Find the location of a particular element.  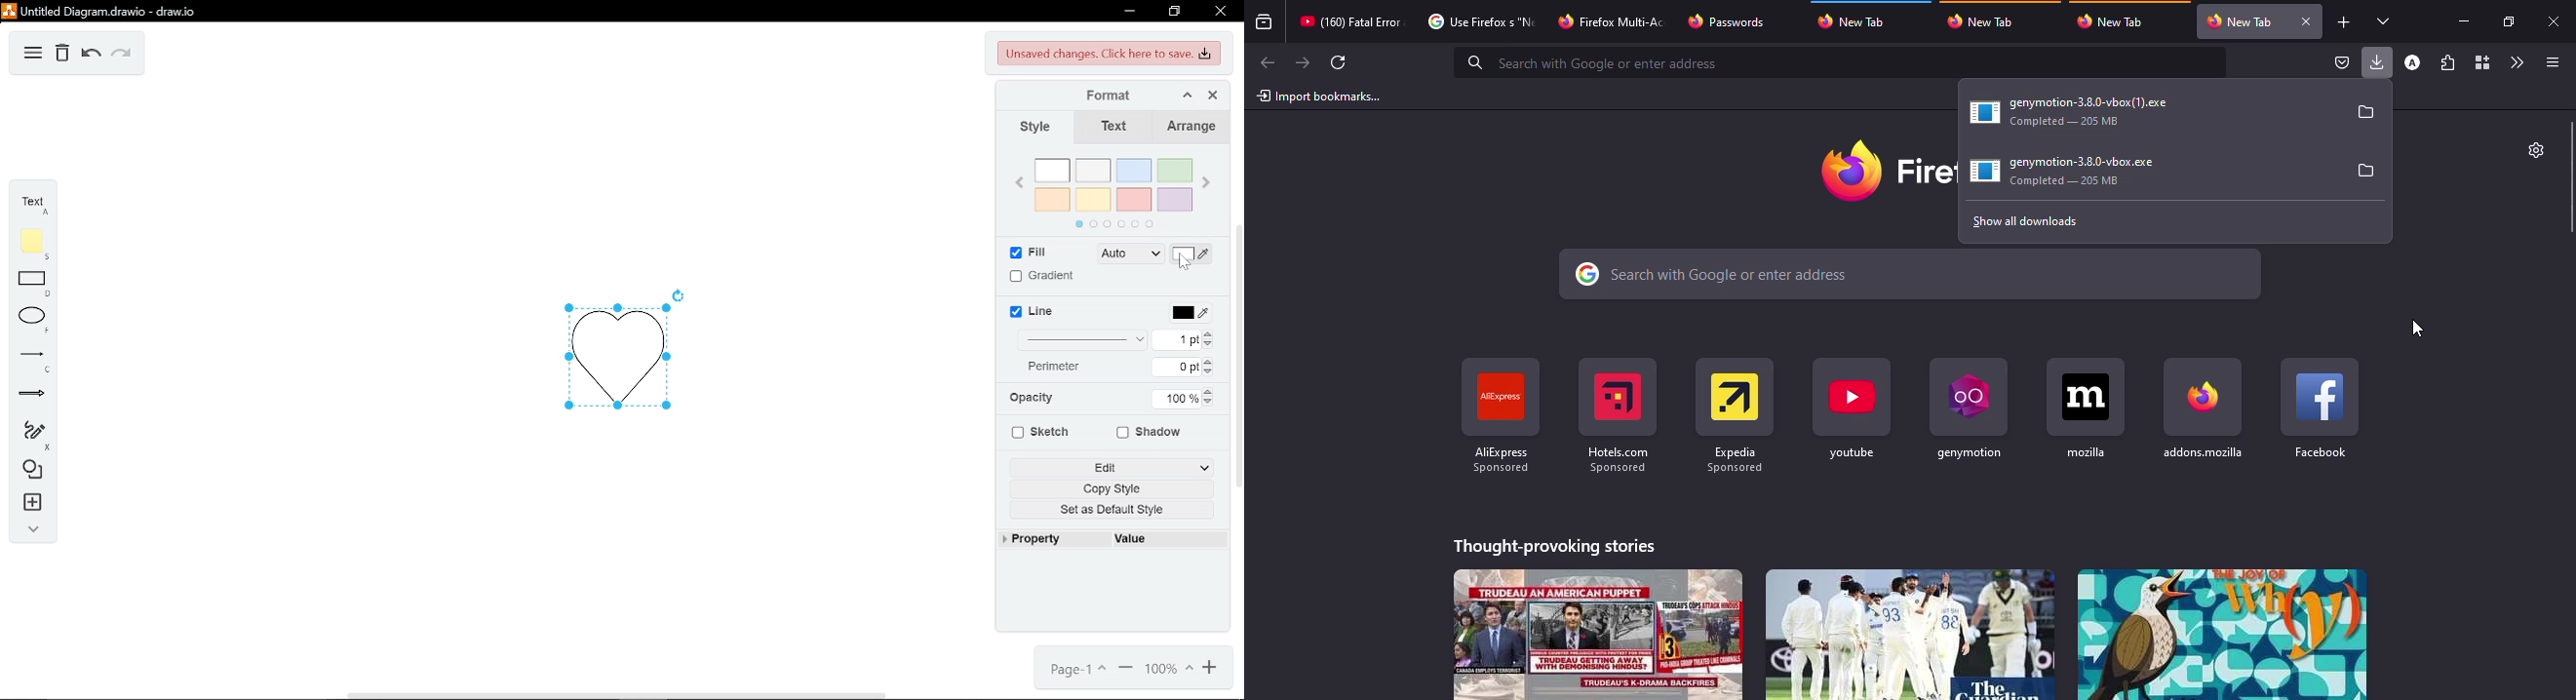

stories is located at coordinates (1599, 634).